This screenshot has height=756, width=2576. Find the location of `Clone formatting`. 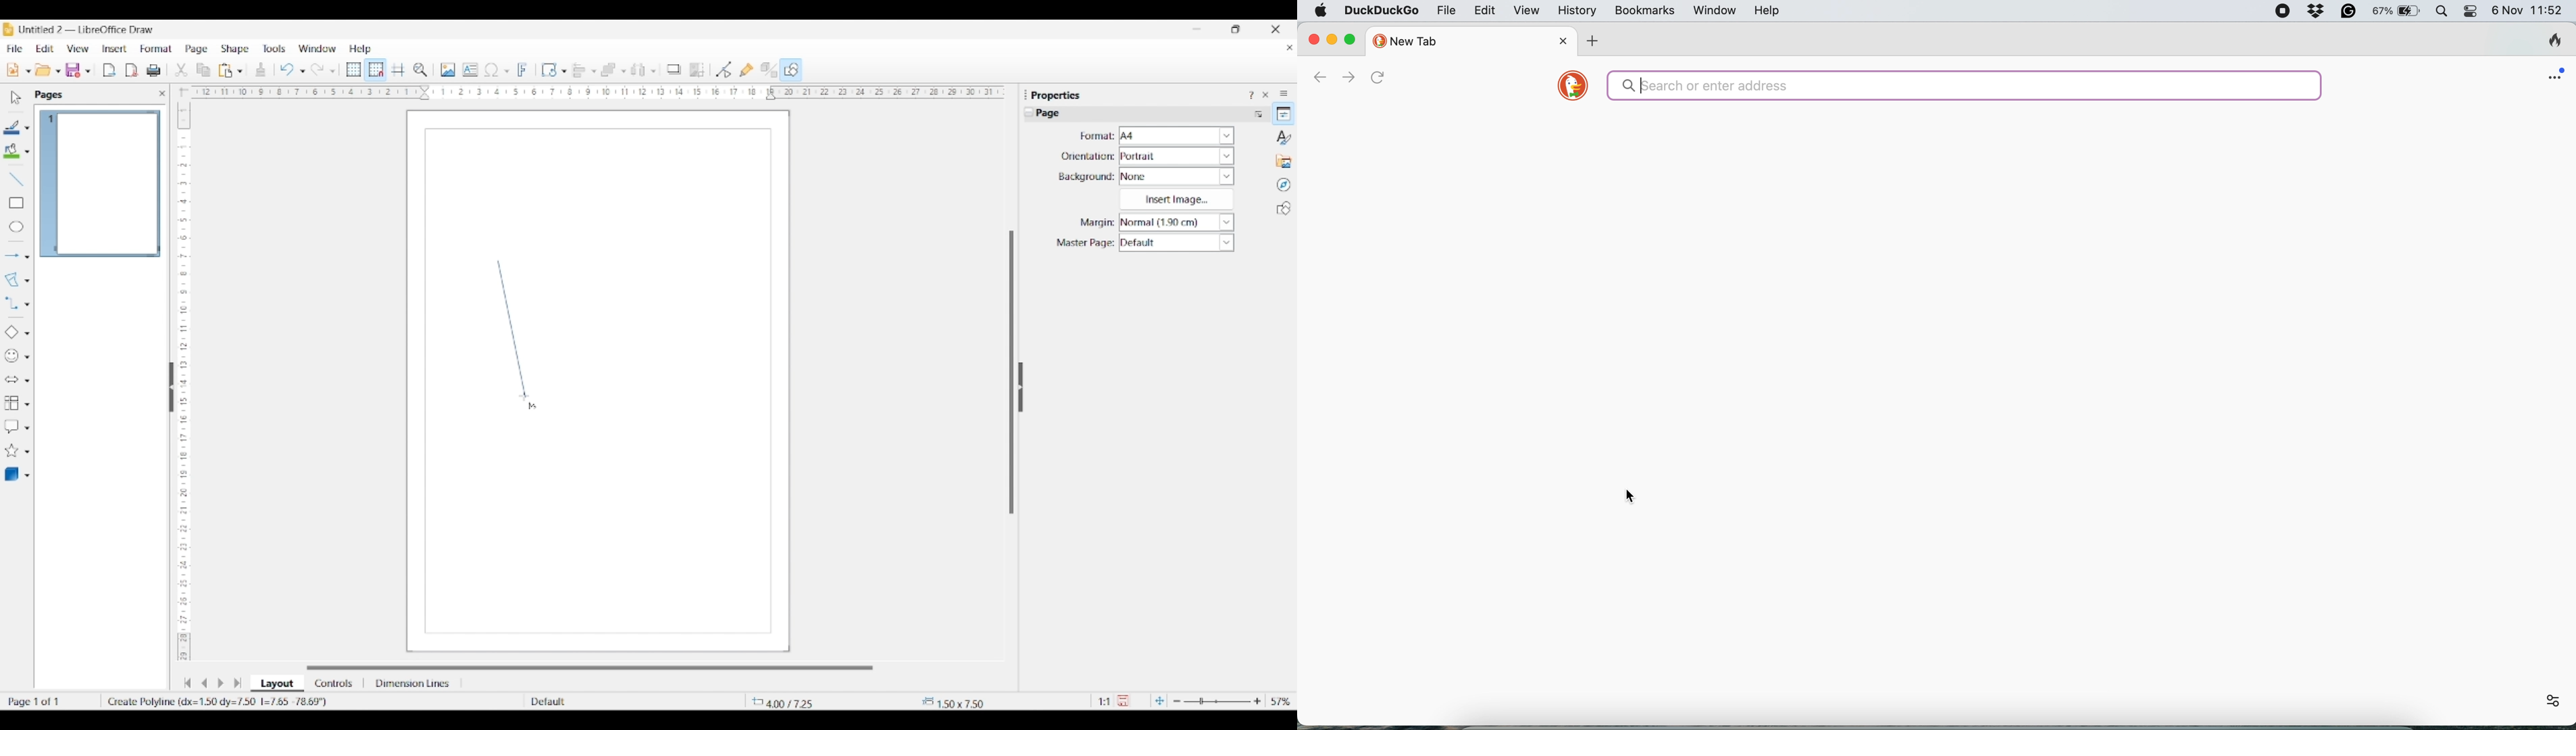

Clone formatting is located at coordinates (261, 70).